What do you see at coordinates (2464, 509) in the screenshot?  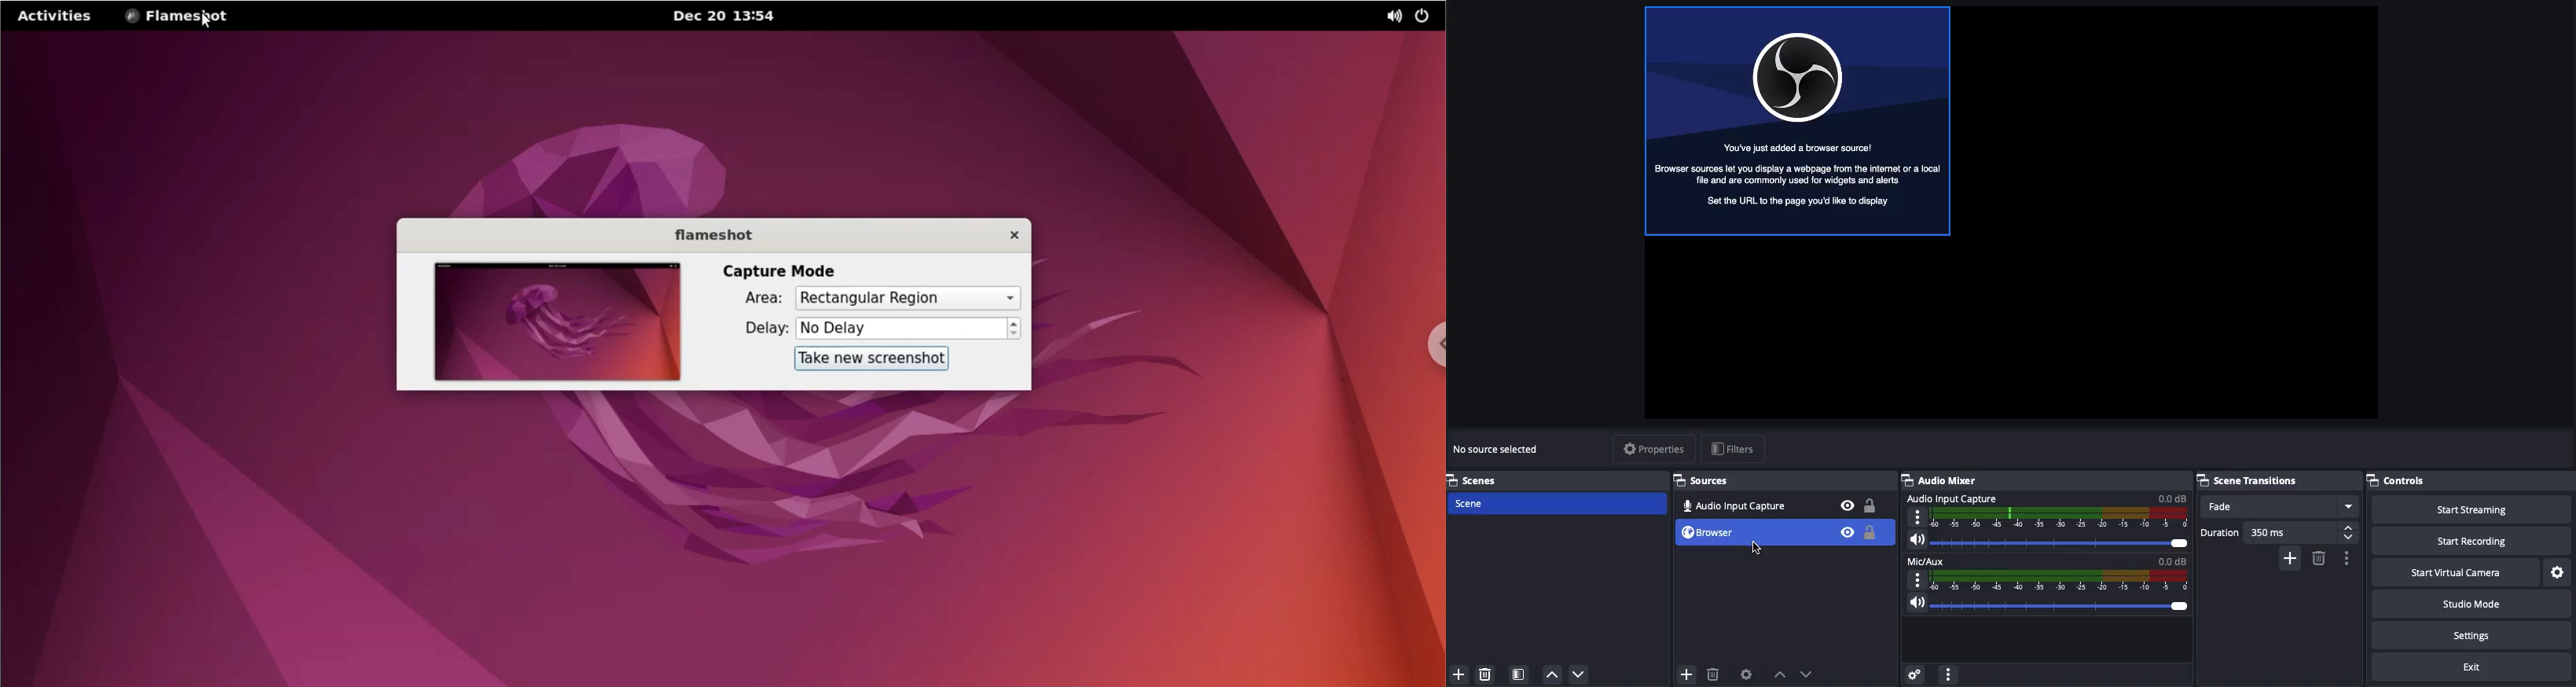 I see `Start streaming` at bounding box center [2464, 509].